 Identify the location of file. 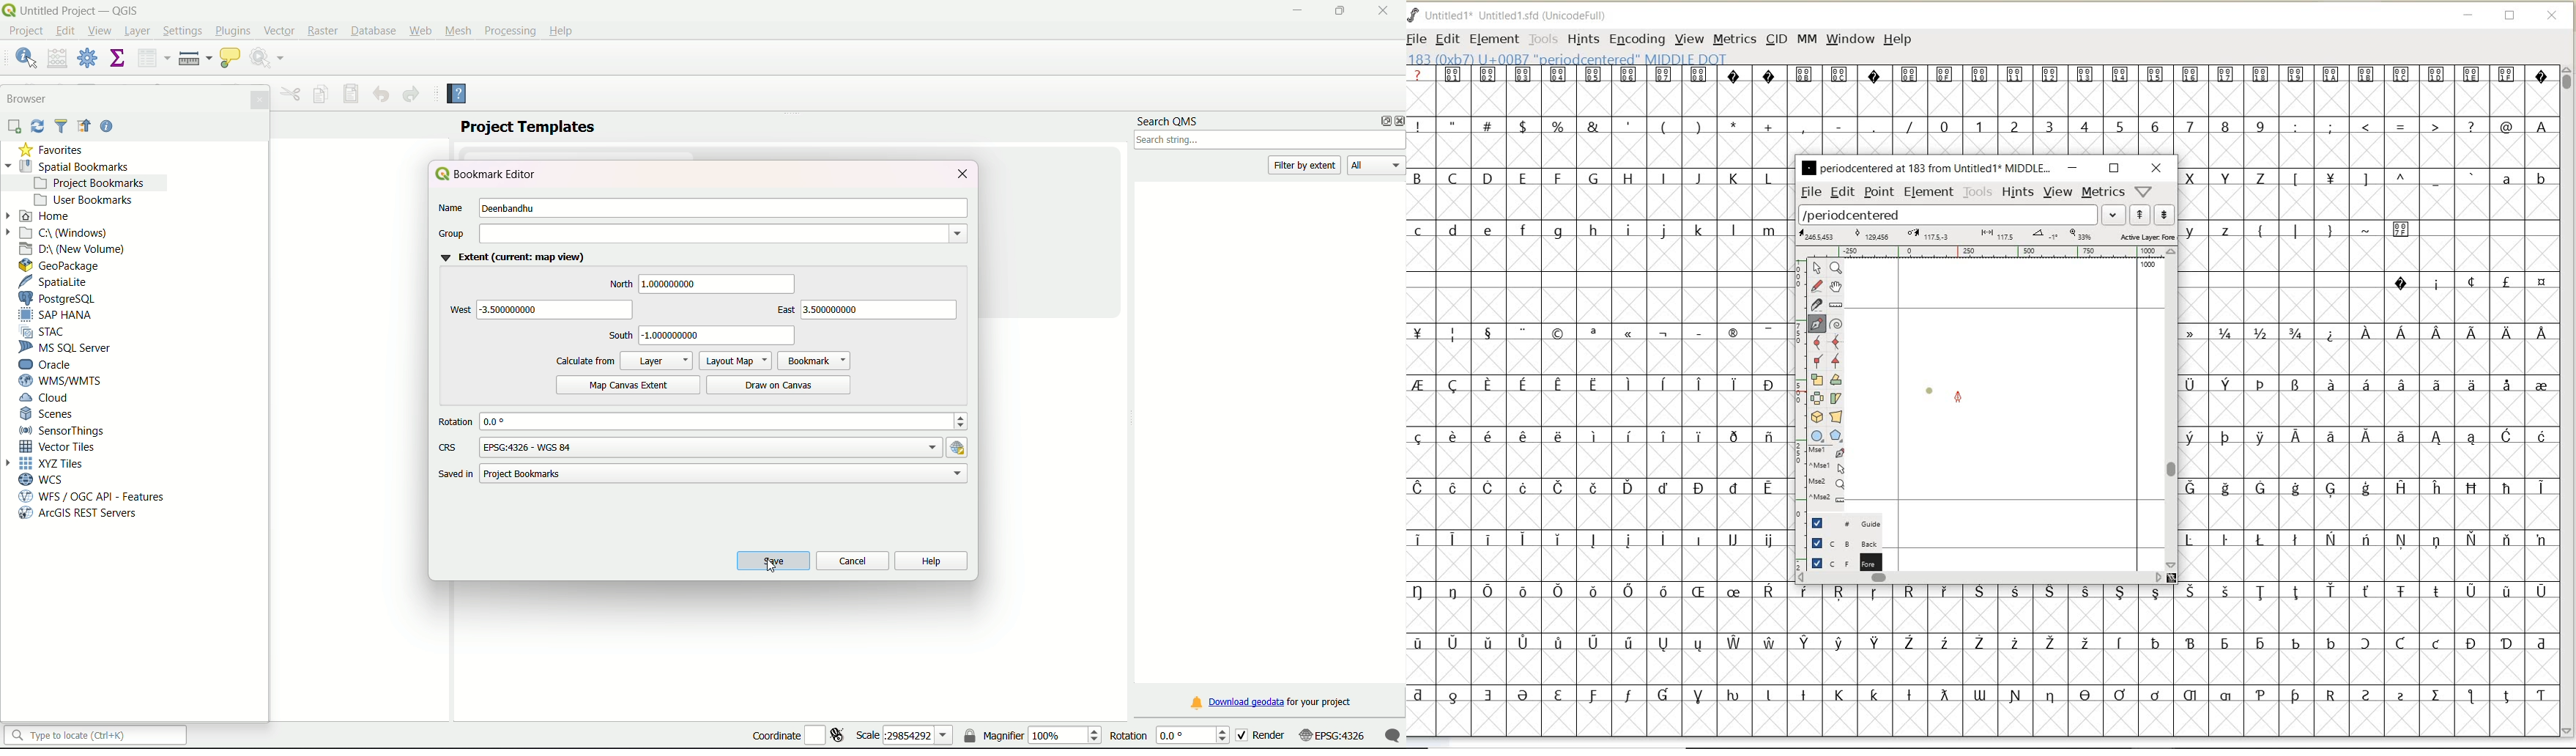
(1809, 192).